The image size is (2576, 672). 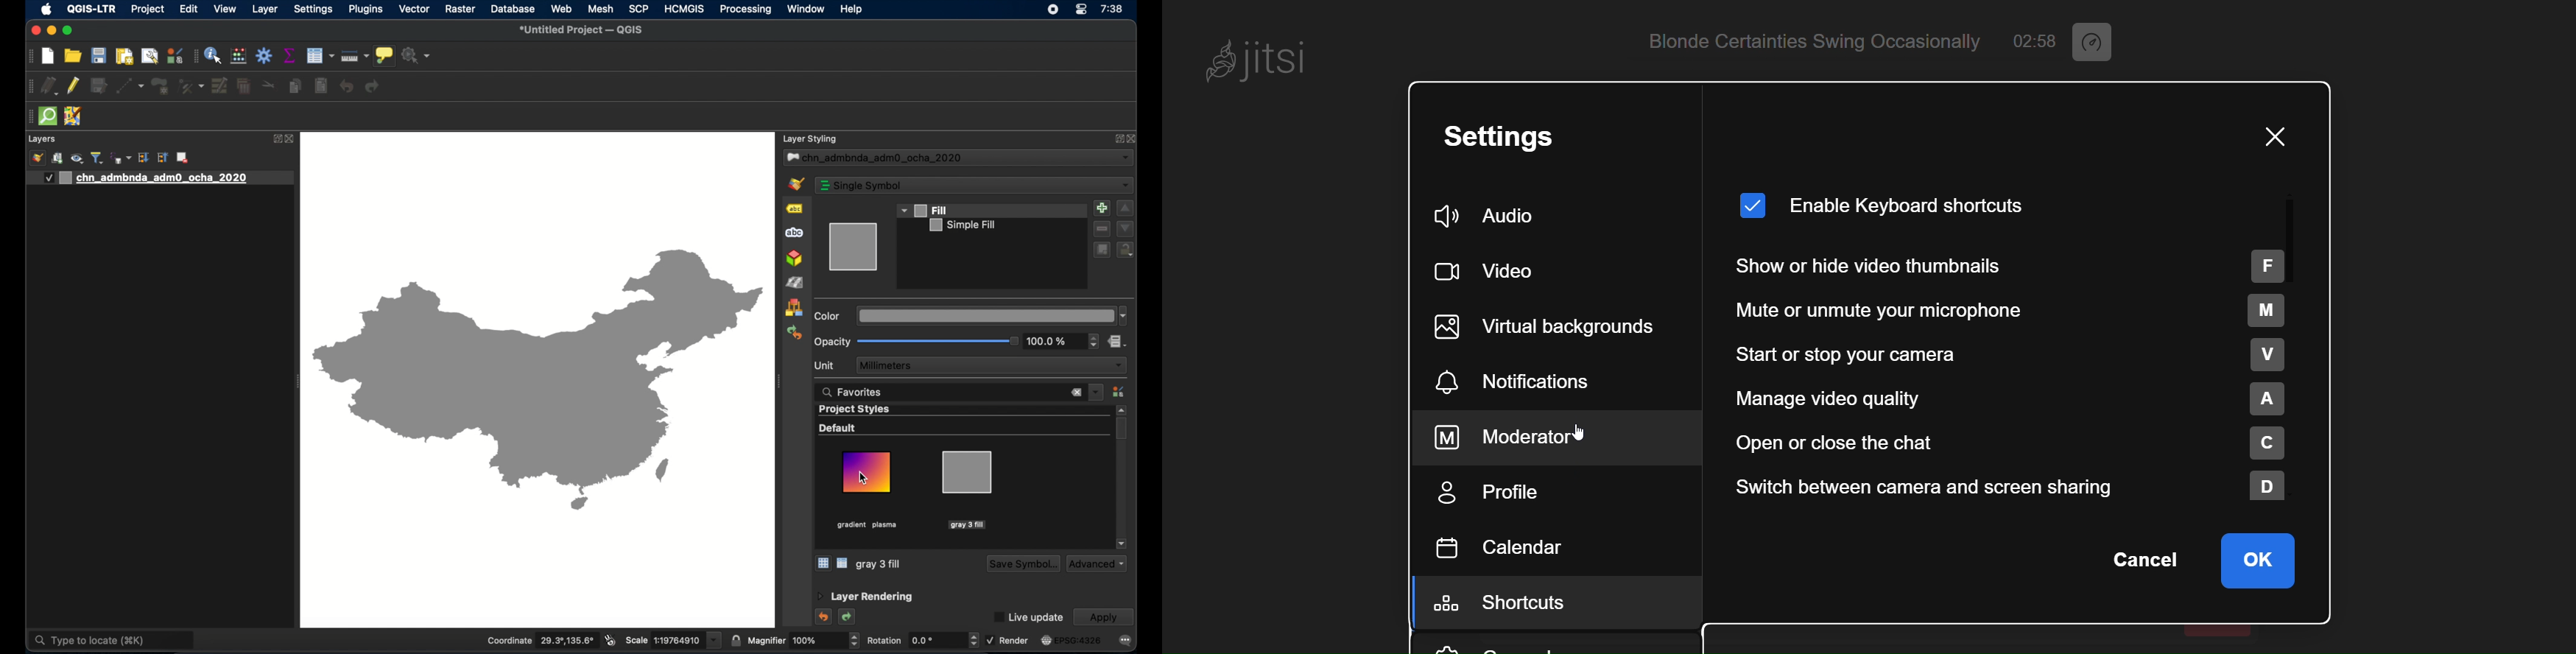 I want to click on manage video quality, so click(x=2008, y=397).